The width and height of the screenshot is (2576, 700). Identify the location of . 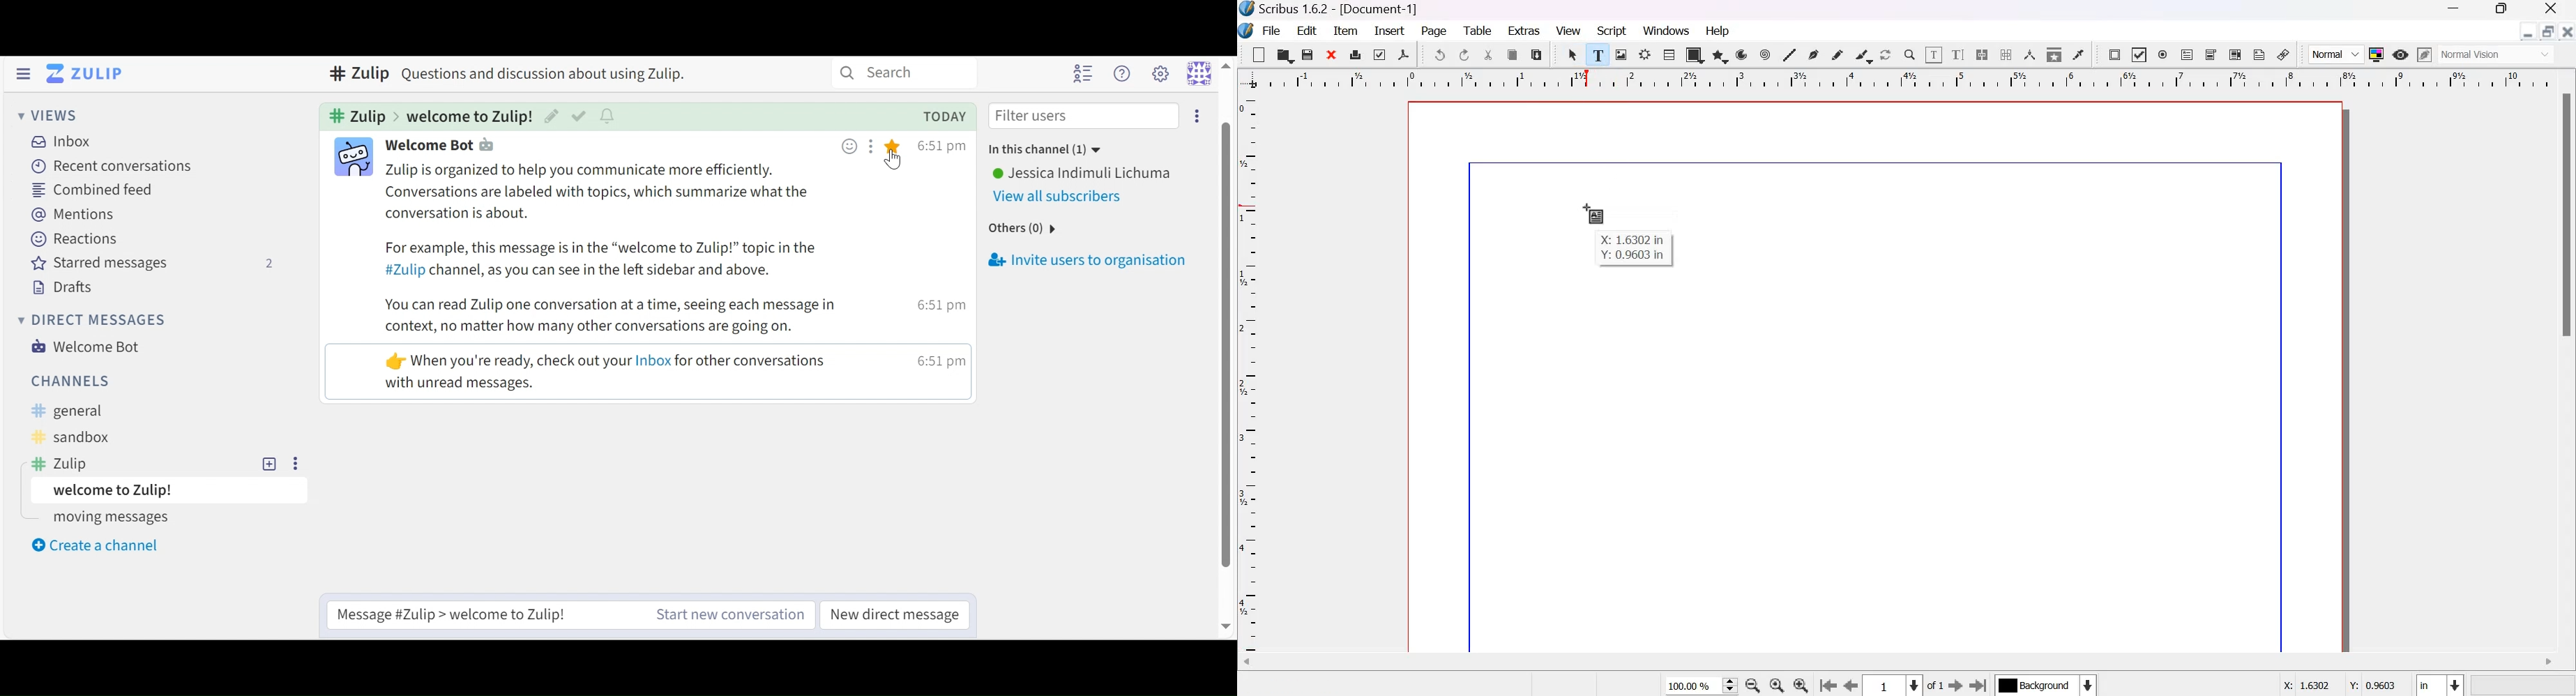
(1803, 686).